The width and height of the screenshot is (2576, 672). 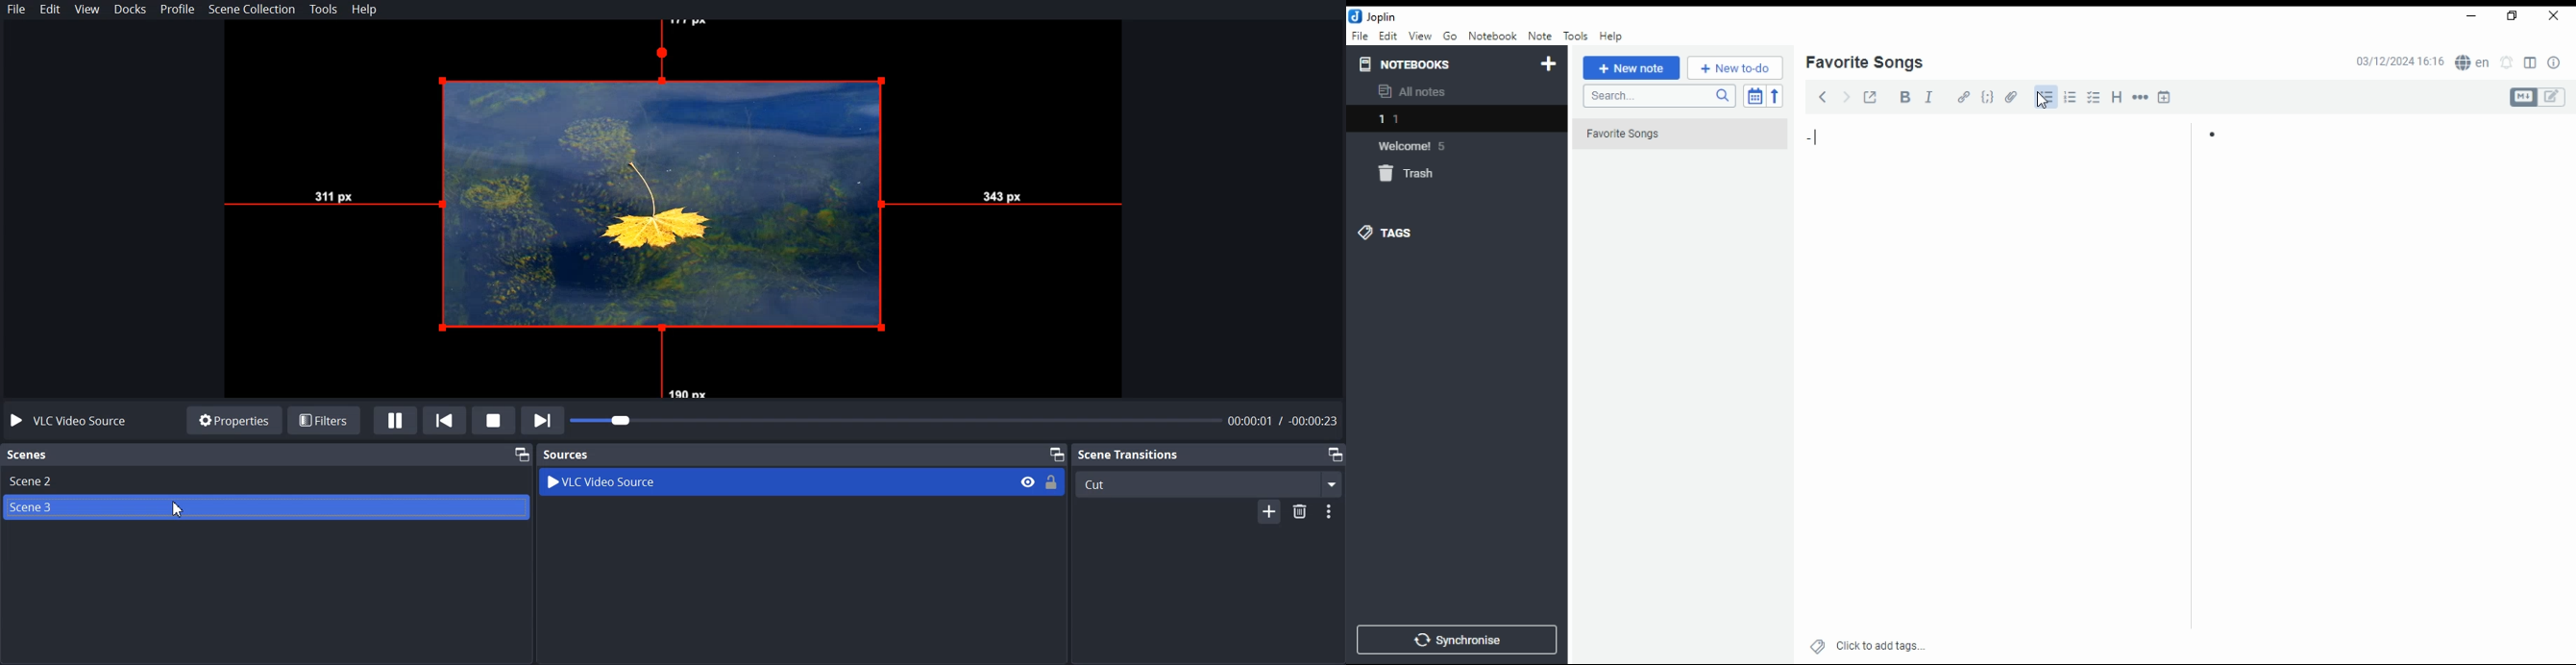 I want to click on Favorite Songs, so click(x=1670, y=135).